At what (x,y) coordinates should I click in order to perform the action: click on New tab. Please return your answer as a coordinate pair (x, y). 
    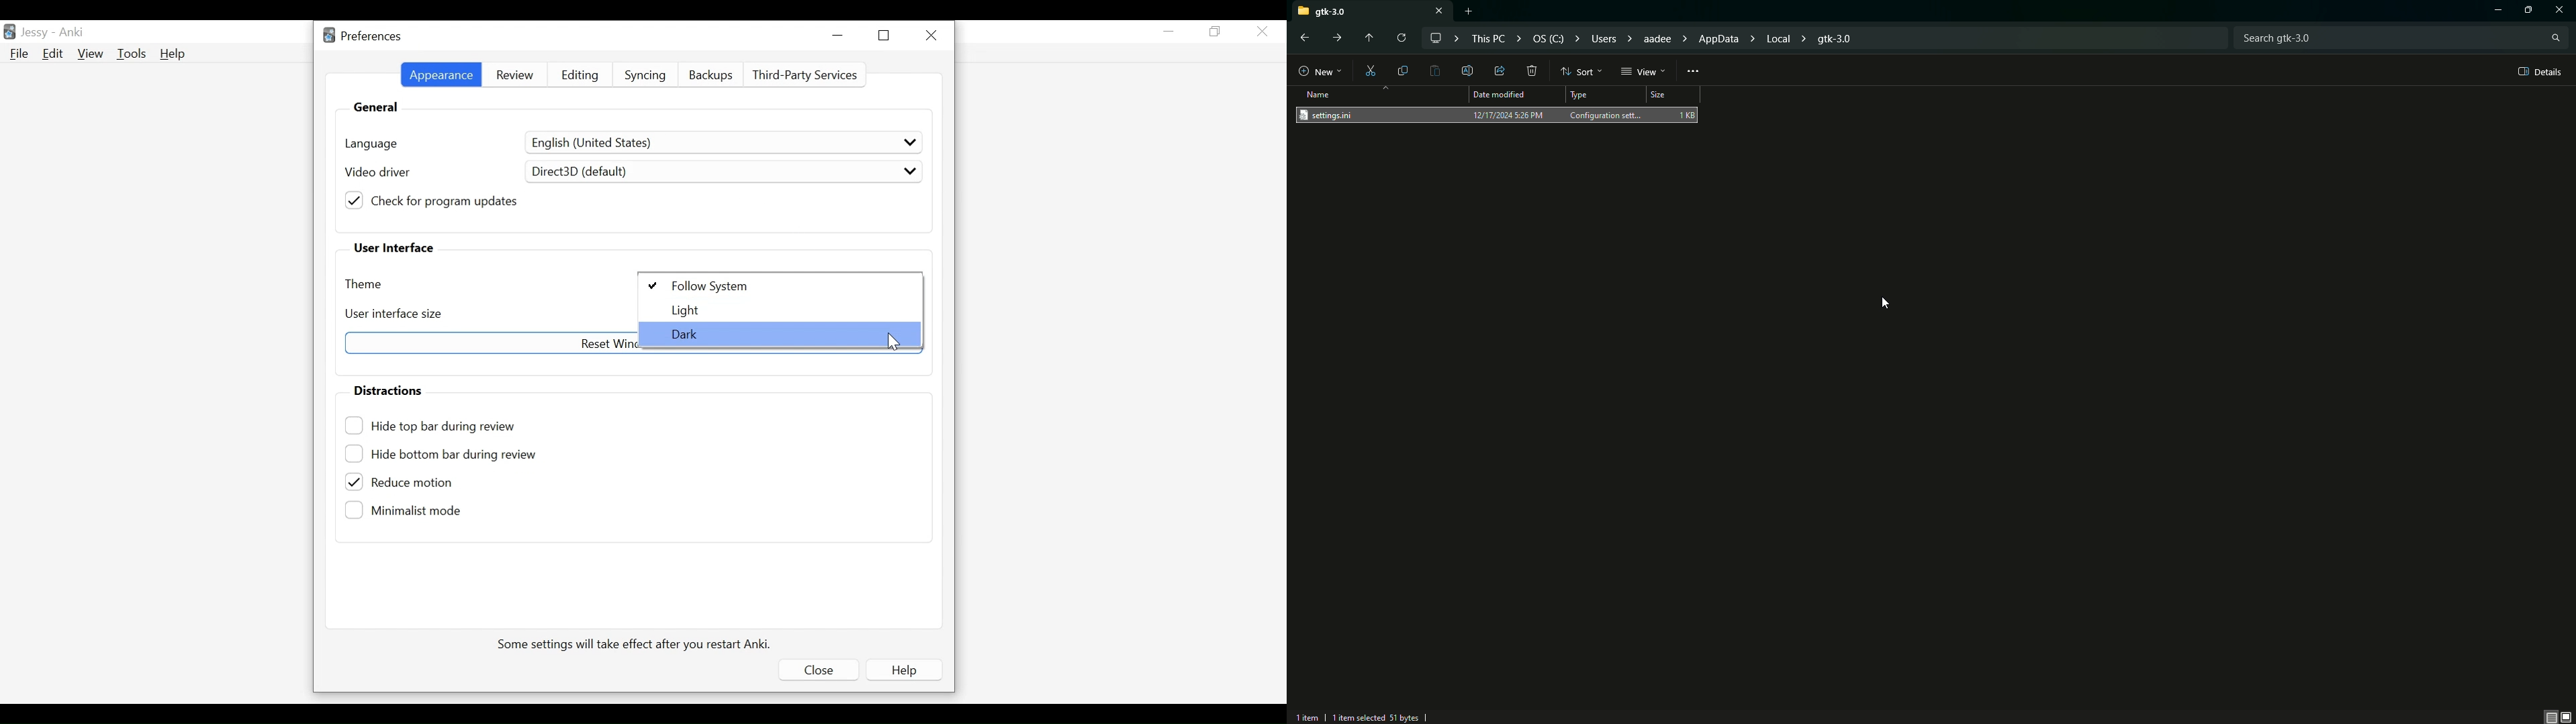
    Looking at the image, I should click on (1468, 11).